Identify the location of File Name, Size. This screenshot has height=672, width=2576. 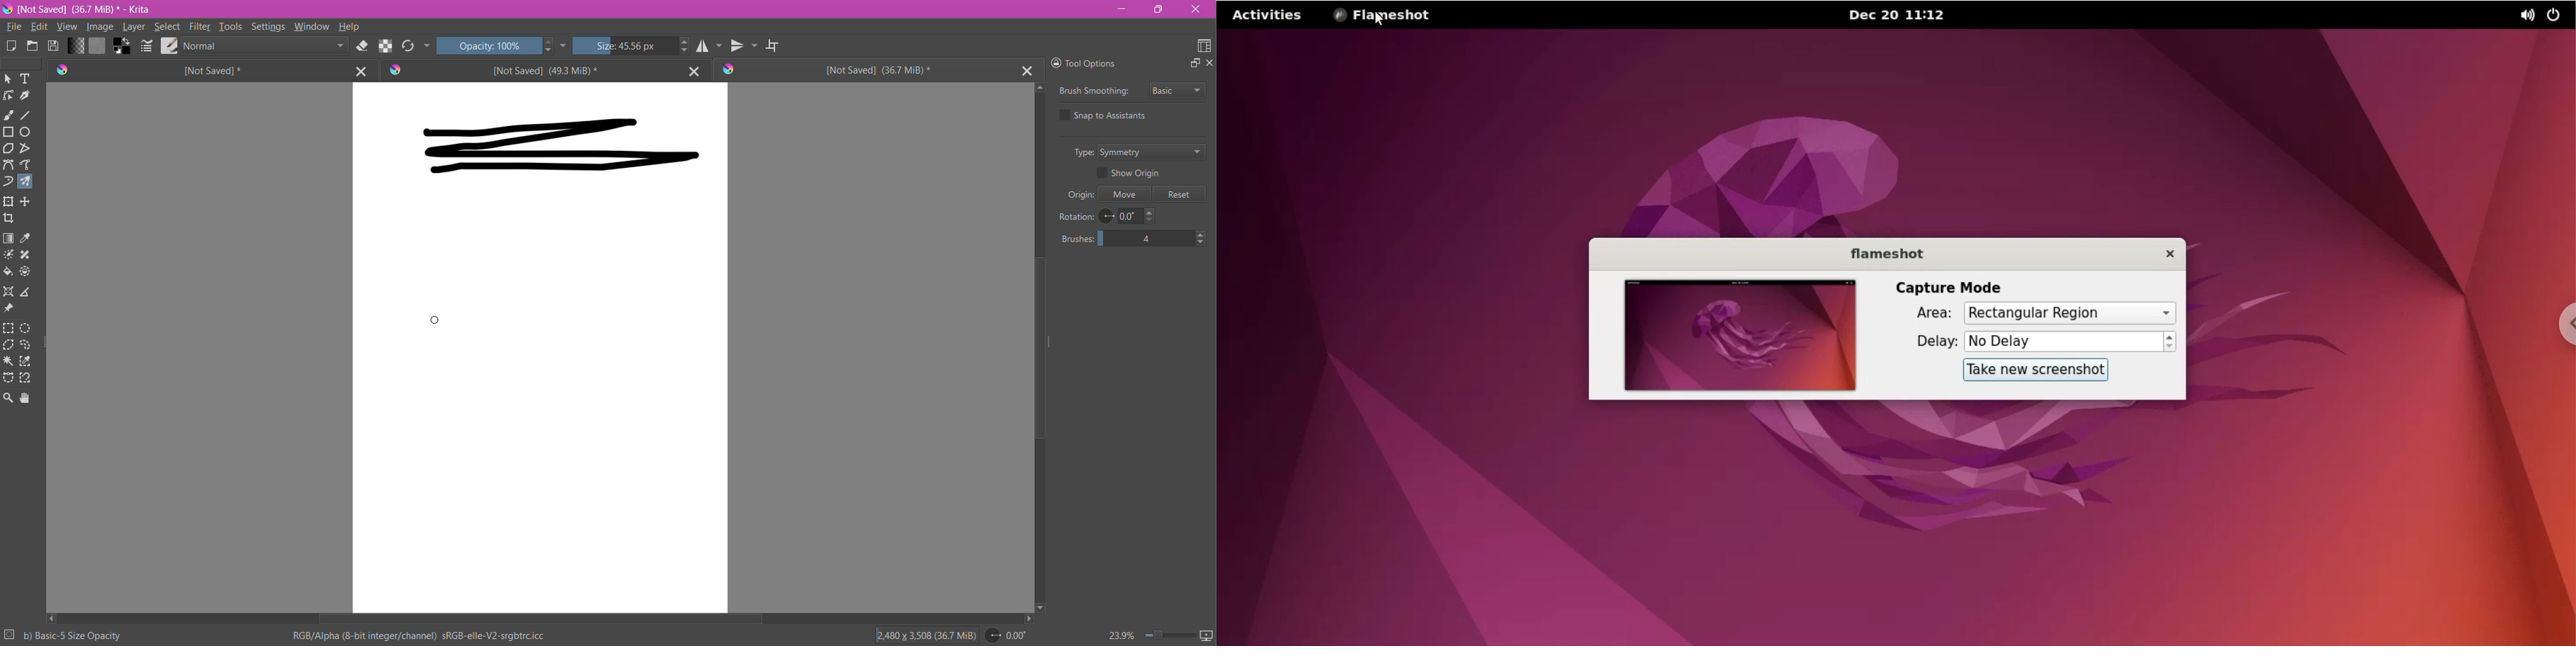
(89, 10).